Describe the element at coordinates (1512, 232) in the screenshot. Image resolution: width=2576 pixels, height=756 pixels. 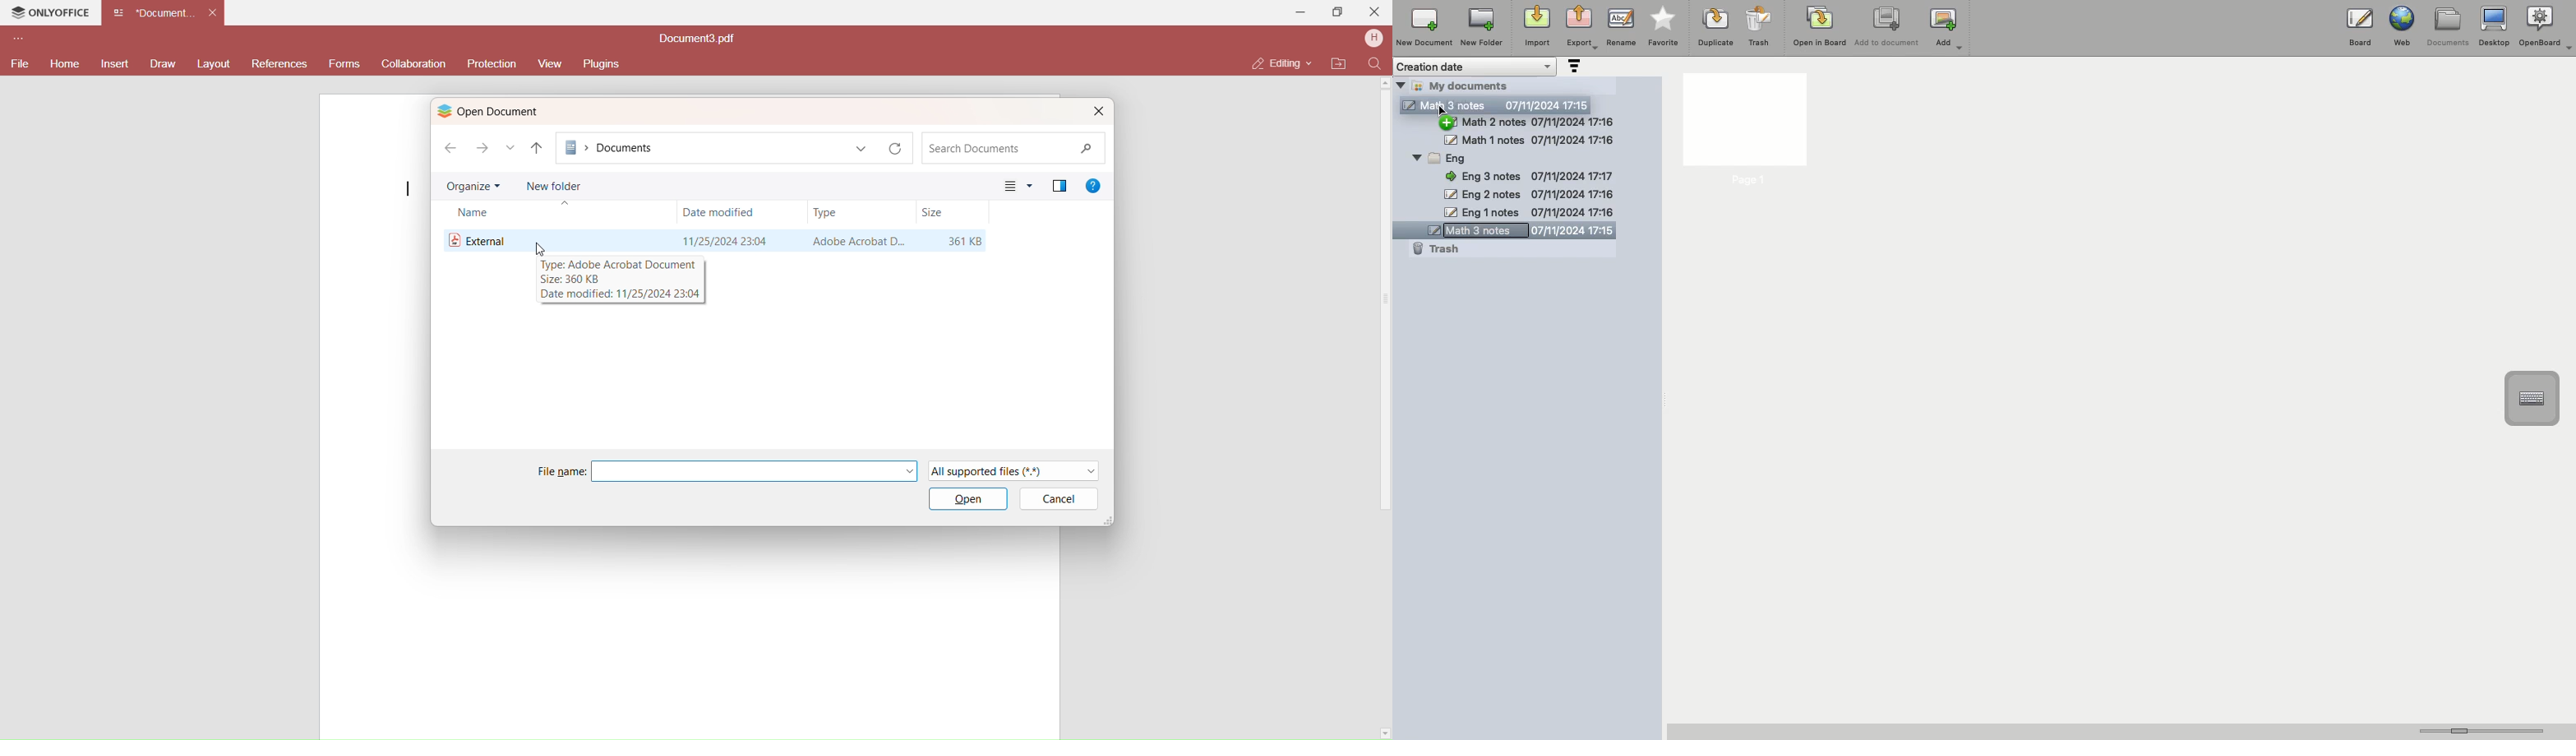
I see `Math 3 notes` at that location.